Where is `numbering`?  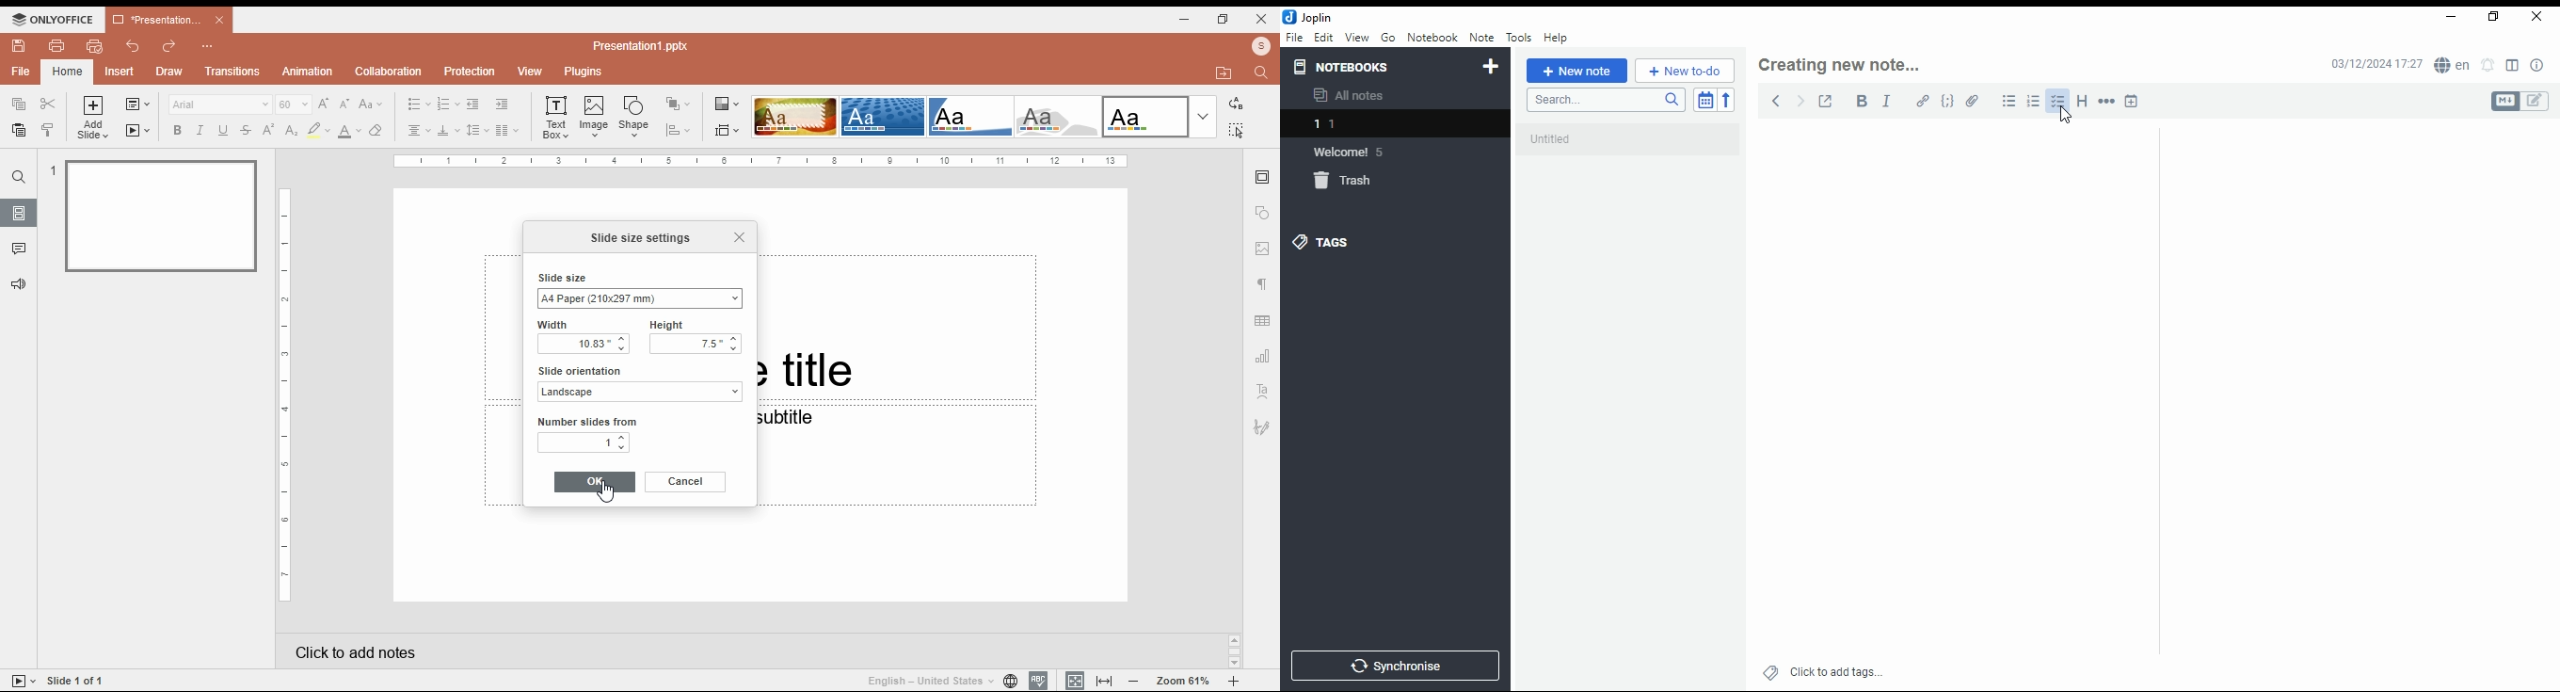 numbering is located at coordinates (448, 105).